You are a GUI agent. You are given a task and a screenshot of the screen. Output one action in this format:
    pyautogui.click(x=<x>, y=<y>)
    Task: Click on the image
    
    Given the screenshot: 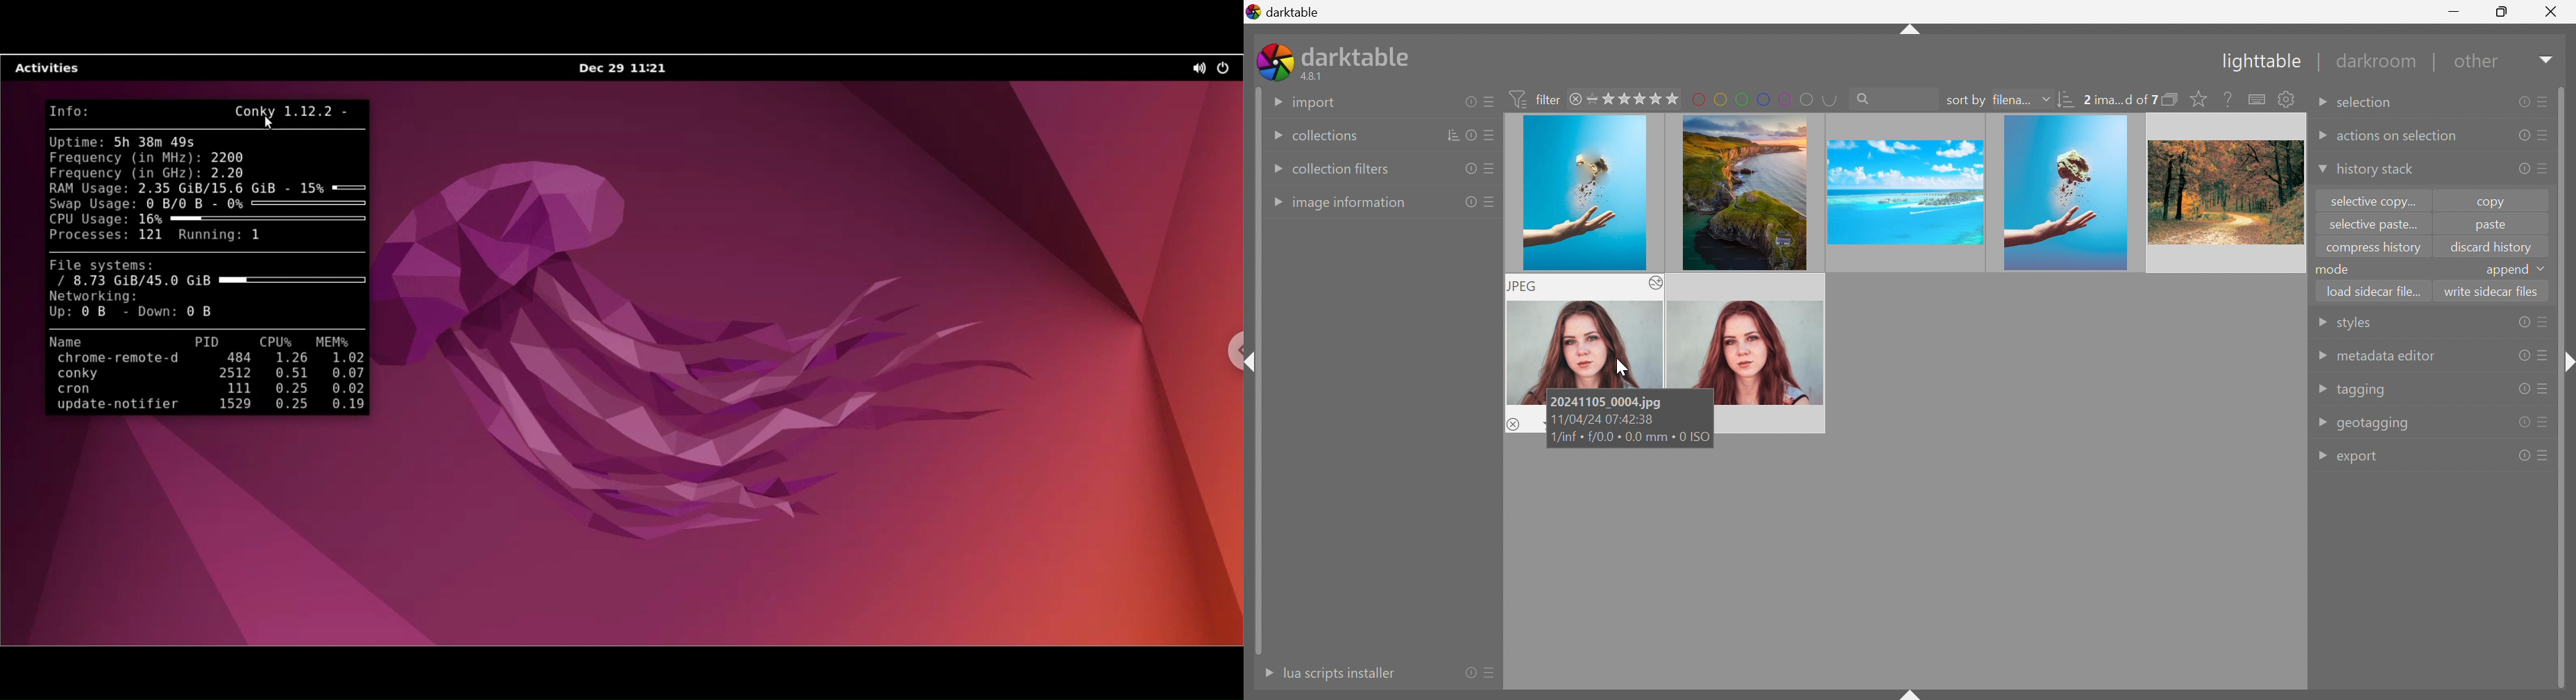 What is the action you would take?
    pyautogui.click(x=2224, y=192)
    